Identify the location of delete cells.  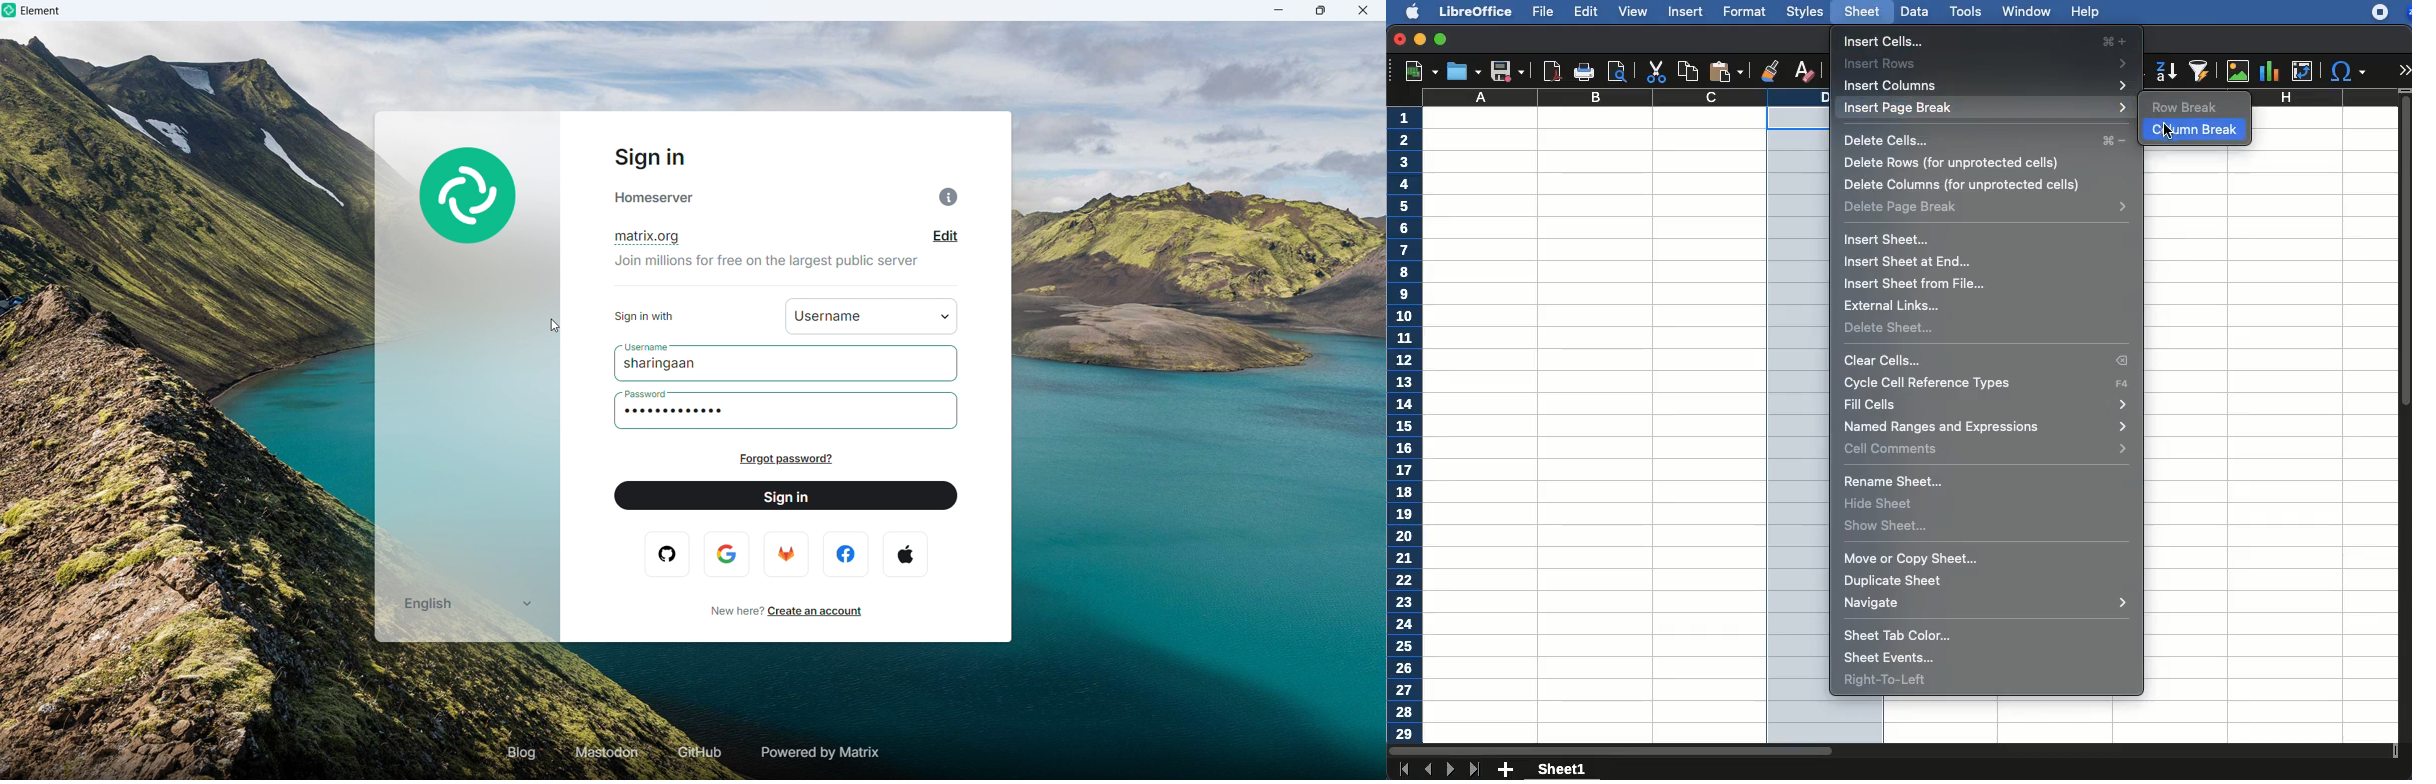
(1987, 142).